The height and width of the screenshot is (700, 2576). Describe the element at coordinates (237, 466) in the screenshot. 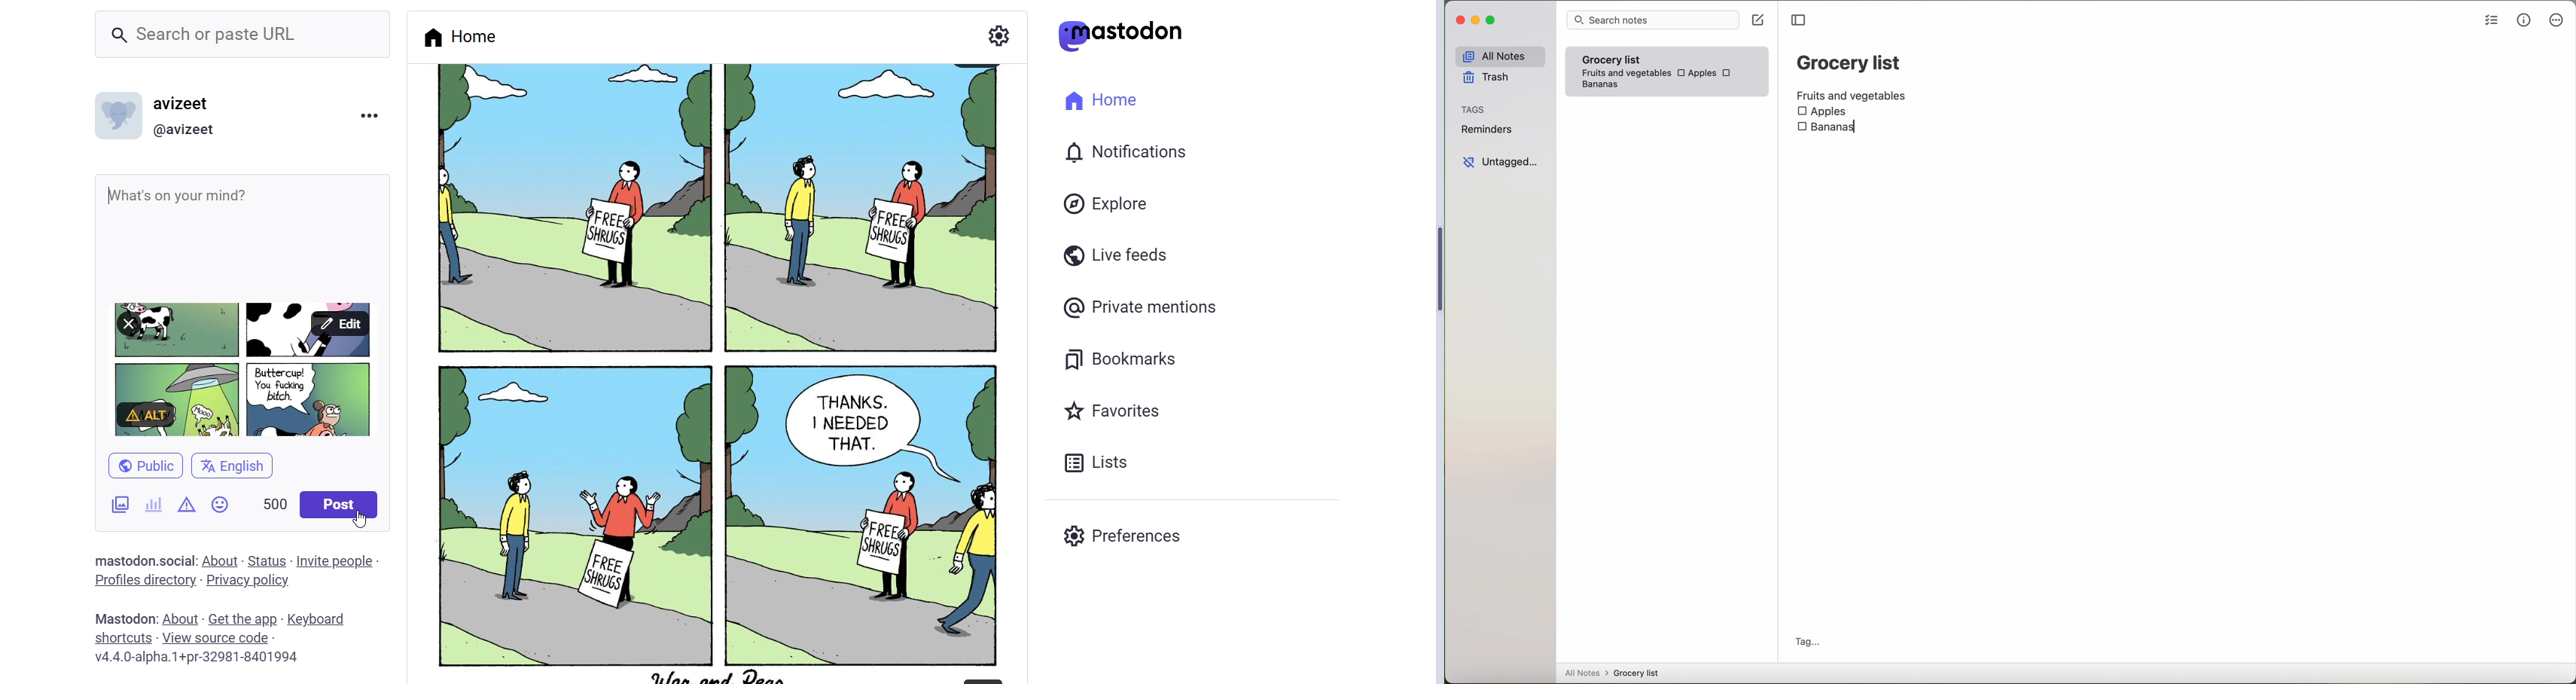

I see `language` at that location.